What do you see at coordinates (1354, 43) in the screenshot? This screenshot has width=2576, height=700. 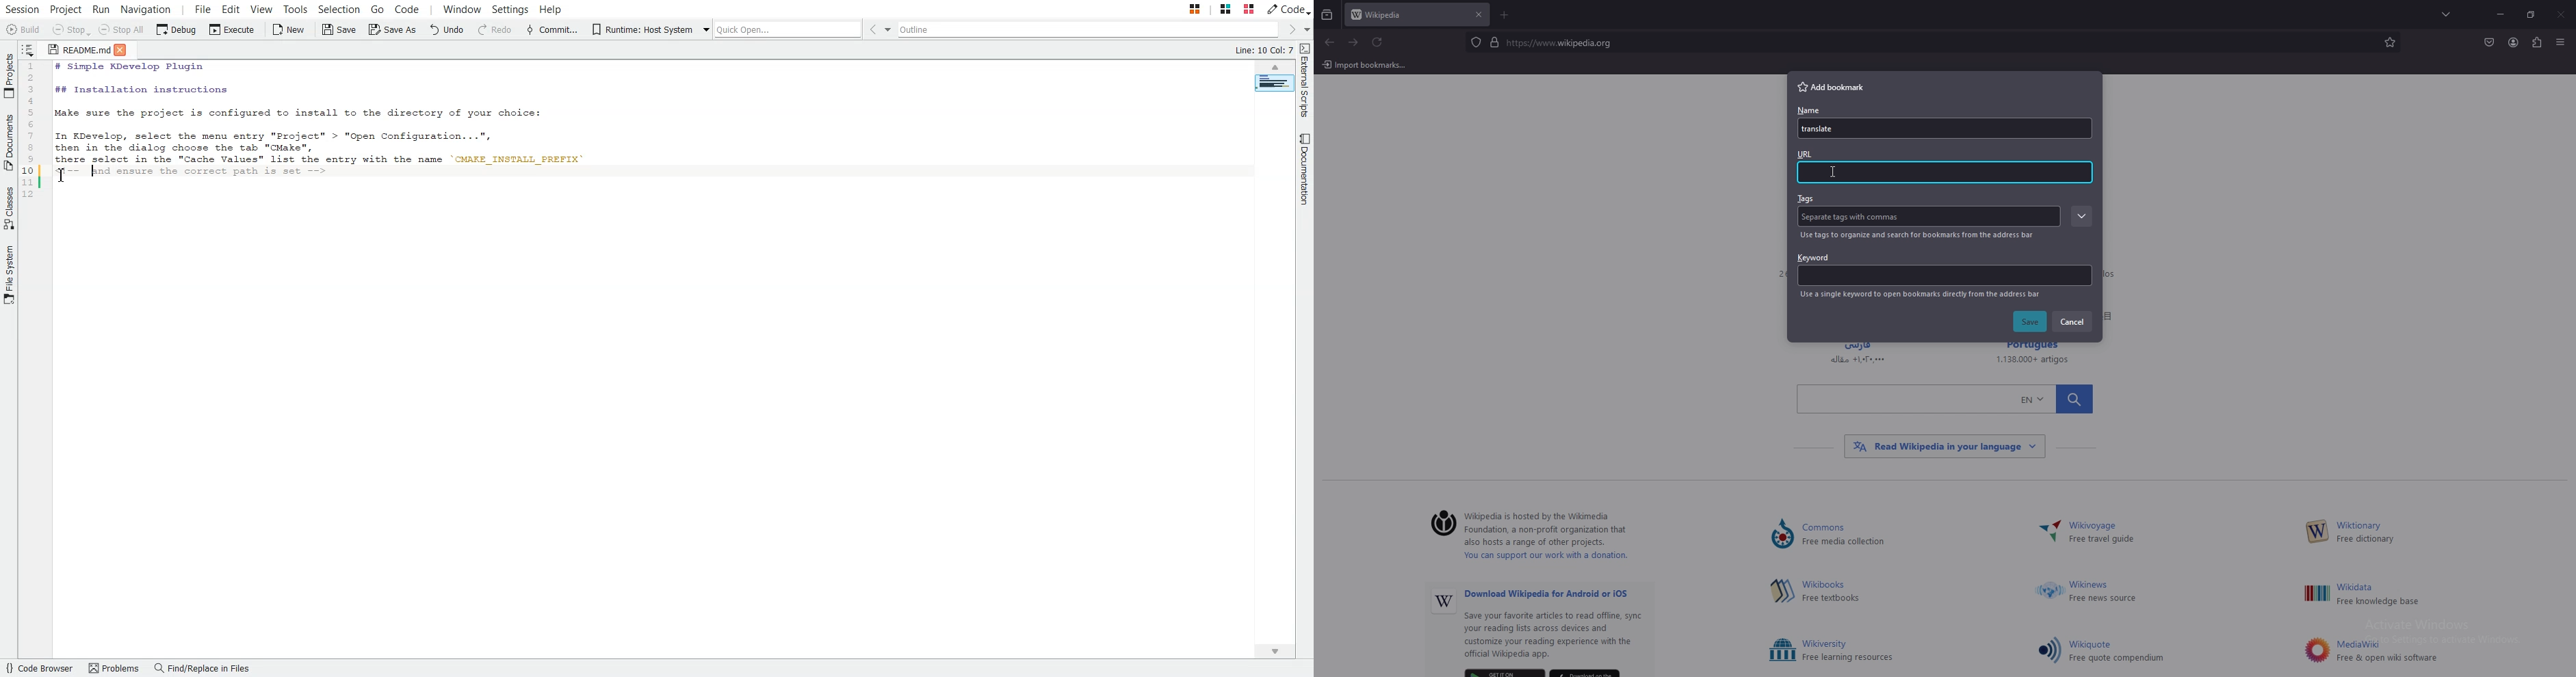 I see `forward` at bounding box center [1354, 43].